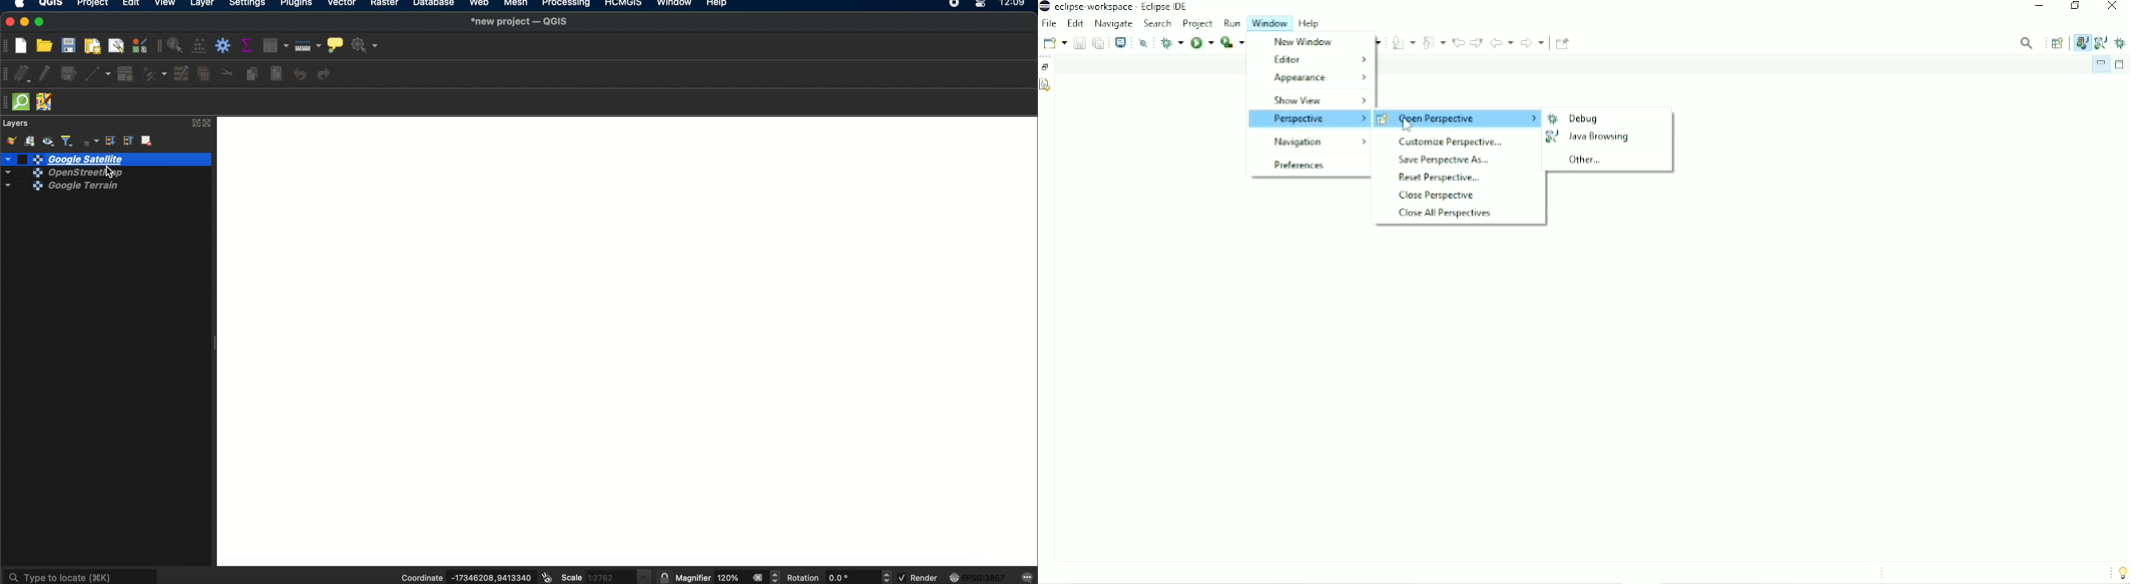  Describe the element at coordinates (1501, 42) in the screenshot. I see `Back` at that location.